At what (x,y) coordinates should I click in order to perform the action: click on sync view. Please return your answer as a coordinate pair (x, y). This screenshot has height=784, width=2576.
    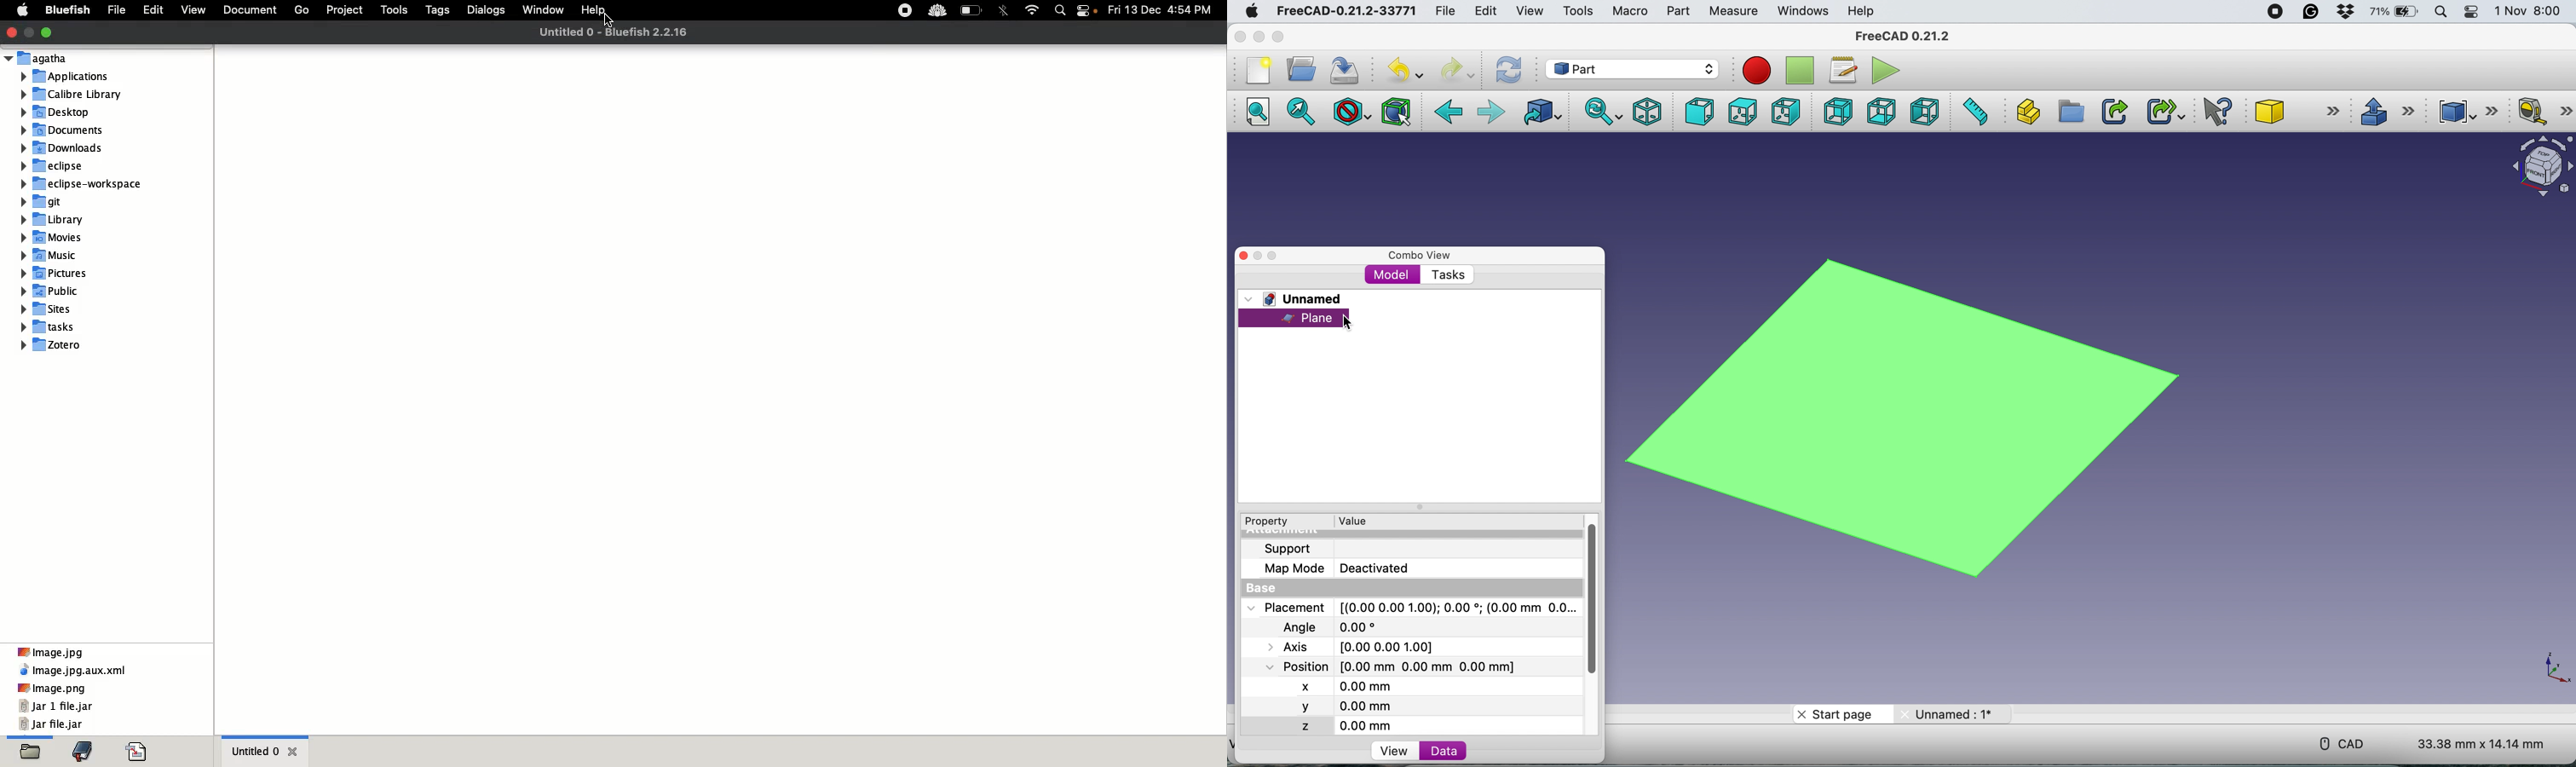
    Looking at the image, I should click on (1606, 114).